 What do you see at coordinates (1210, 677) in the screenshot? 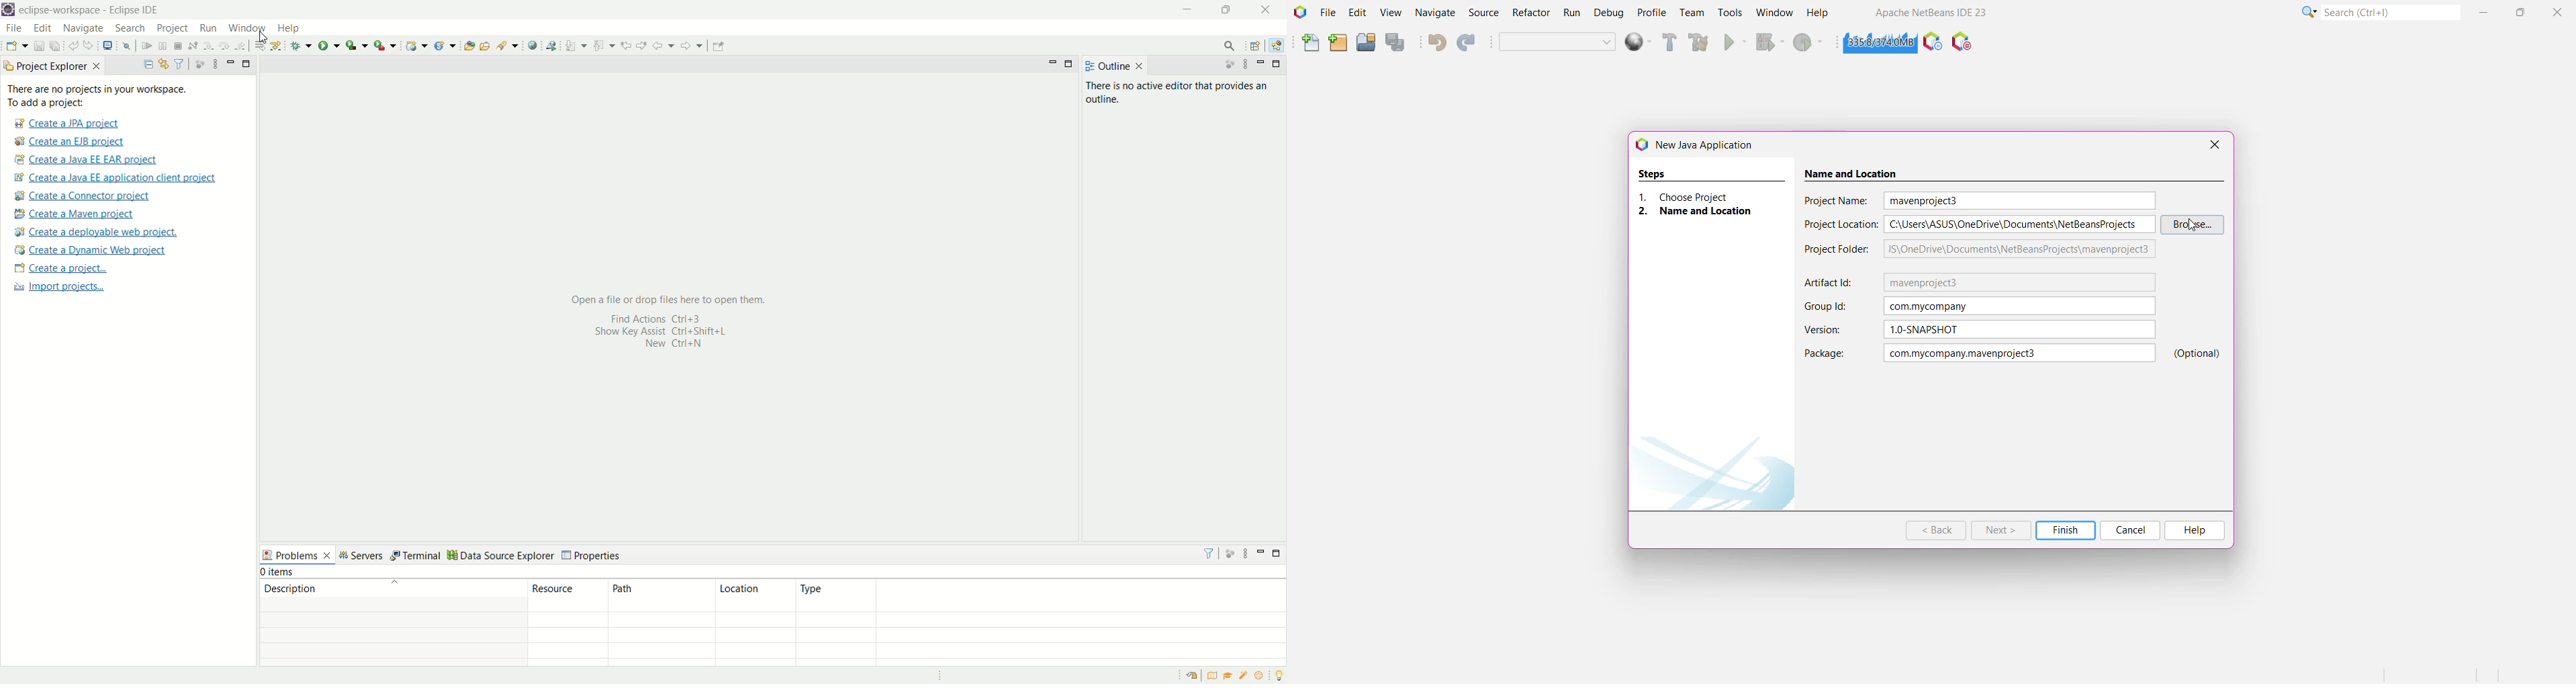
I see `overview` at bounding box center [1210, 677].